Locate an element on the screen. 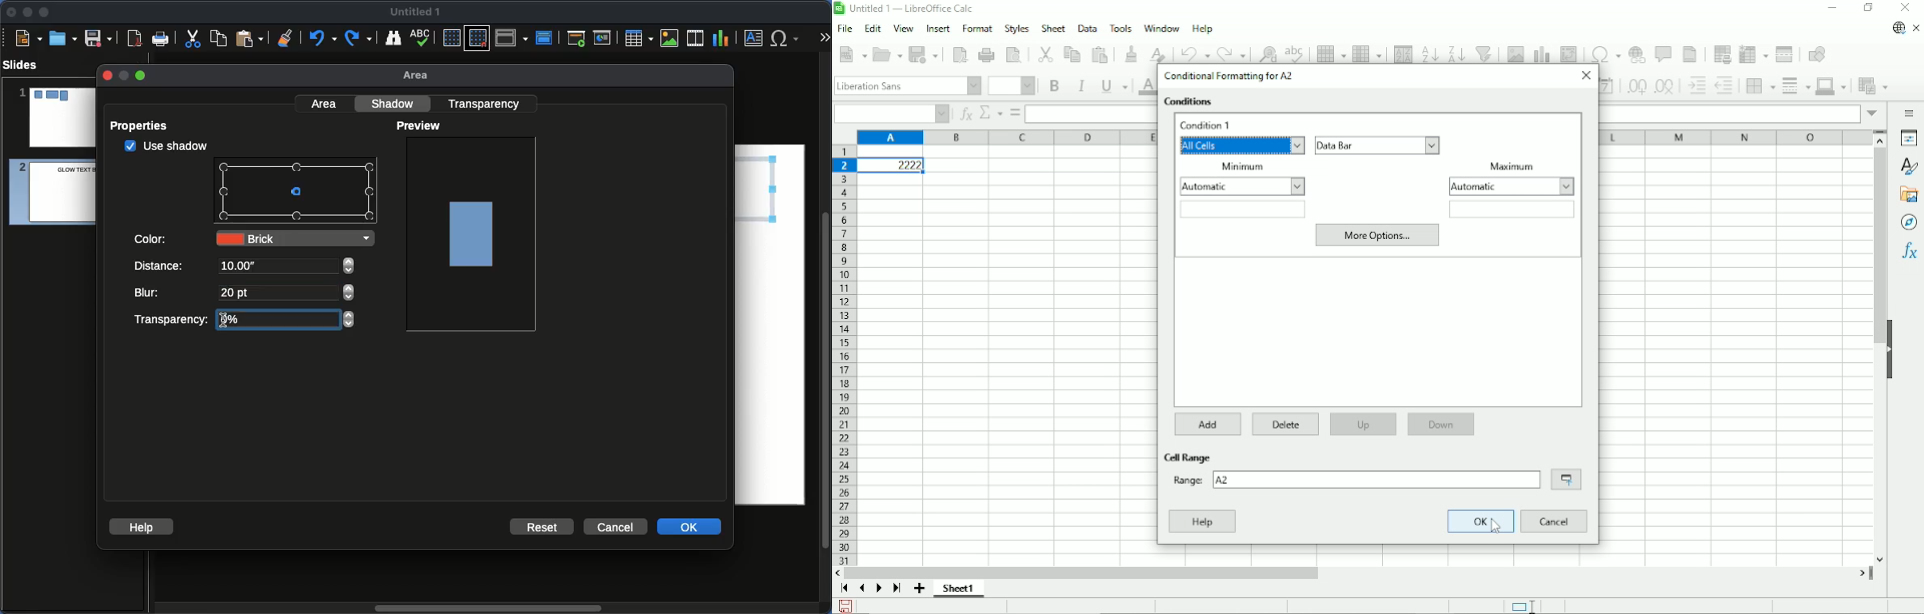 This screenshot has height=616, width=1932. Insert chart is located at coordinates (1542, 53).